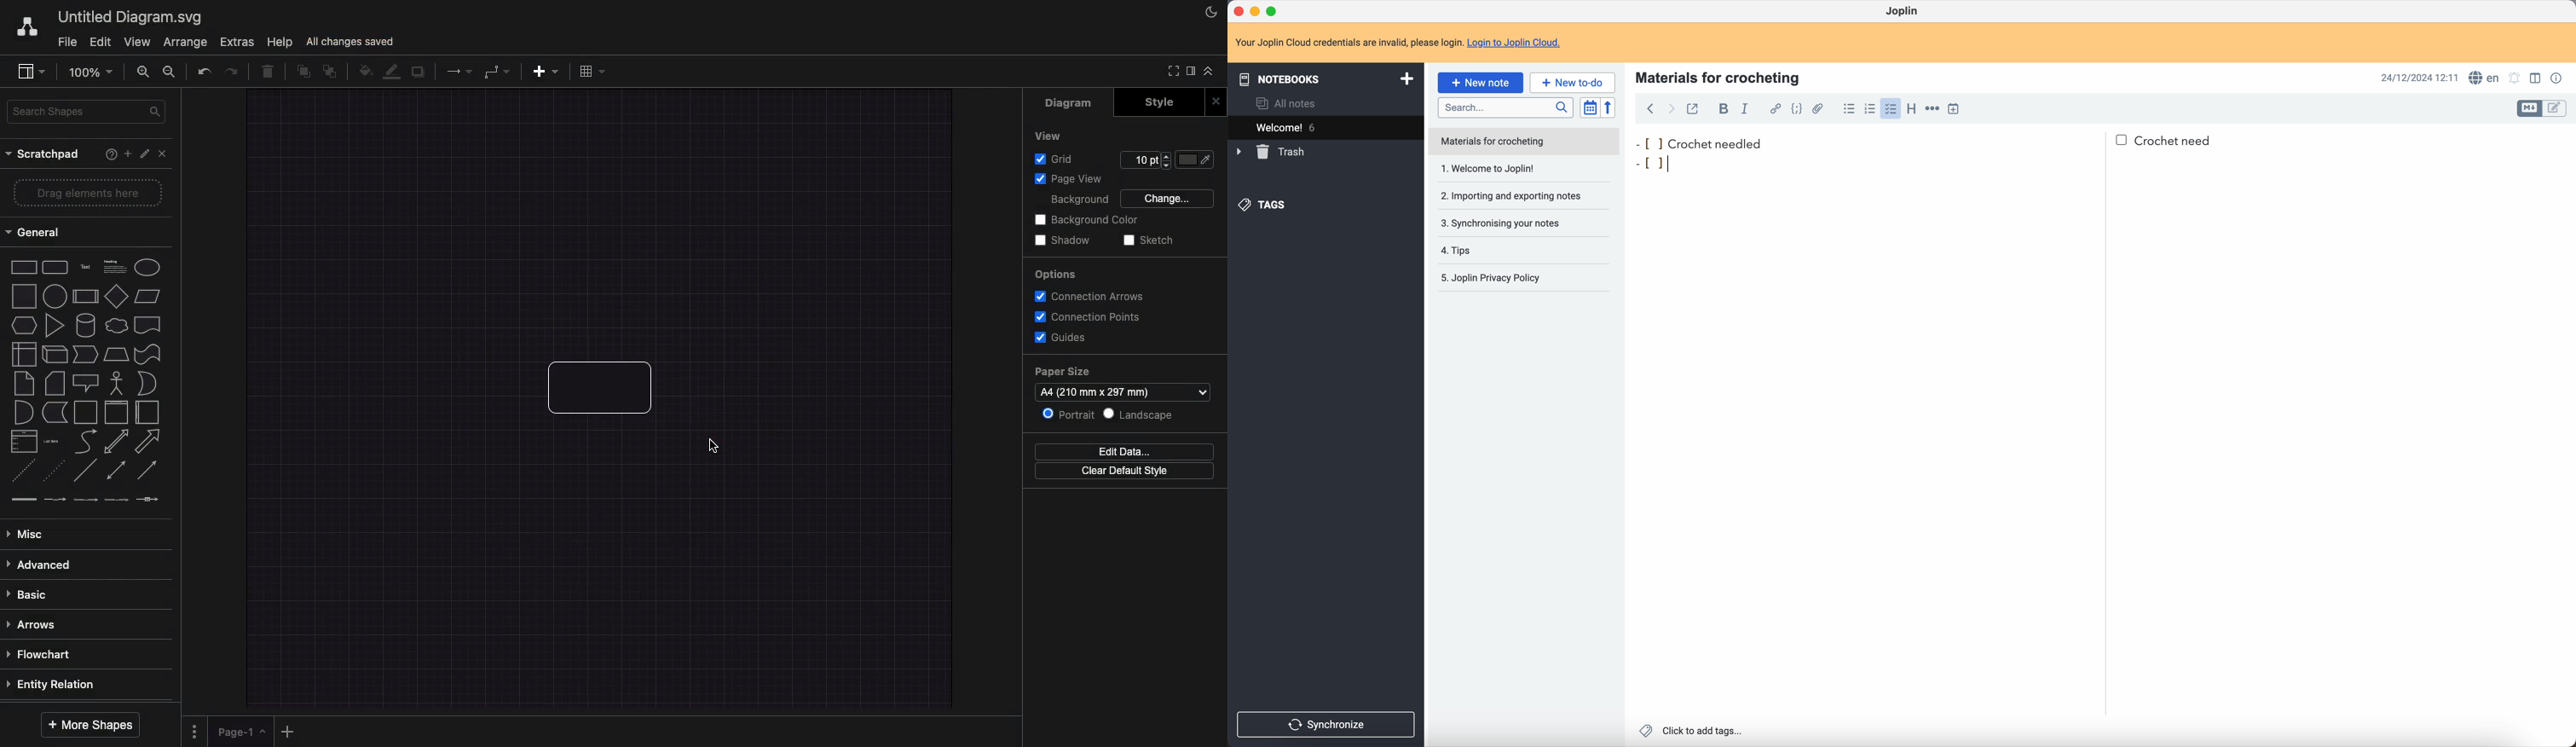 The image size is (2576, 756). What do you see at coordinates (2529, 109) in the screenshot?
I see `toggle edit layout` at bounding box center [2529, 109].